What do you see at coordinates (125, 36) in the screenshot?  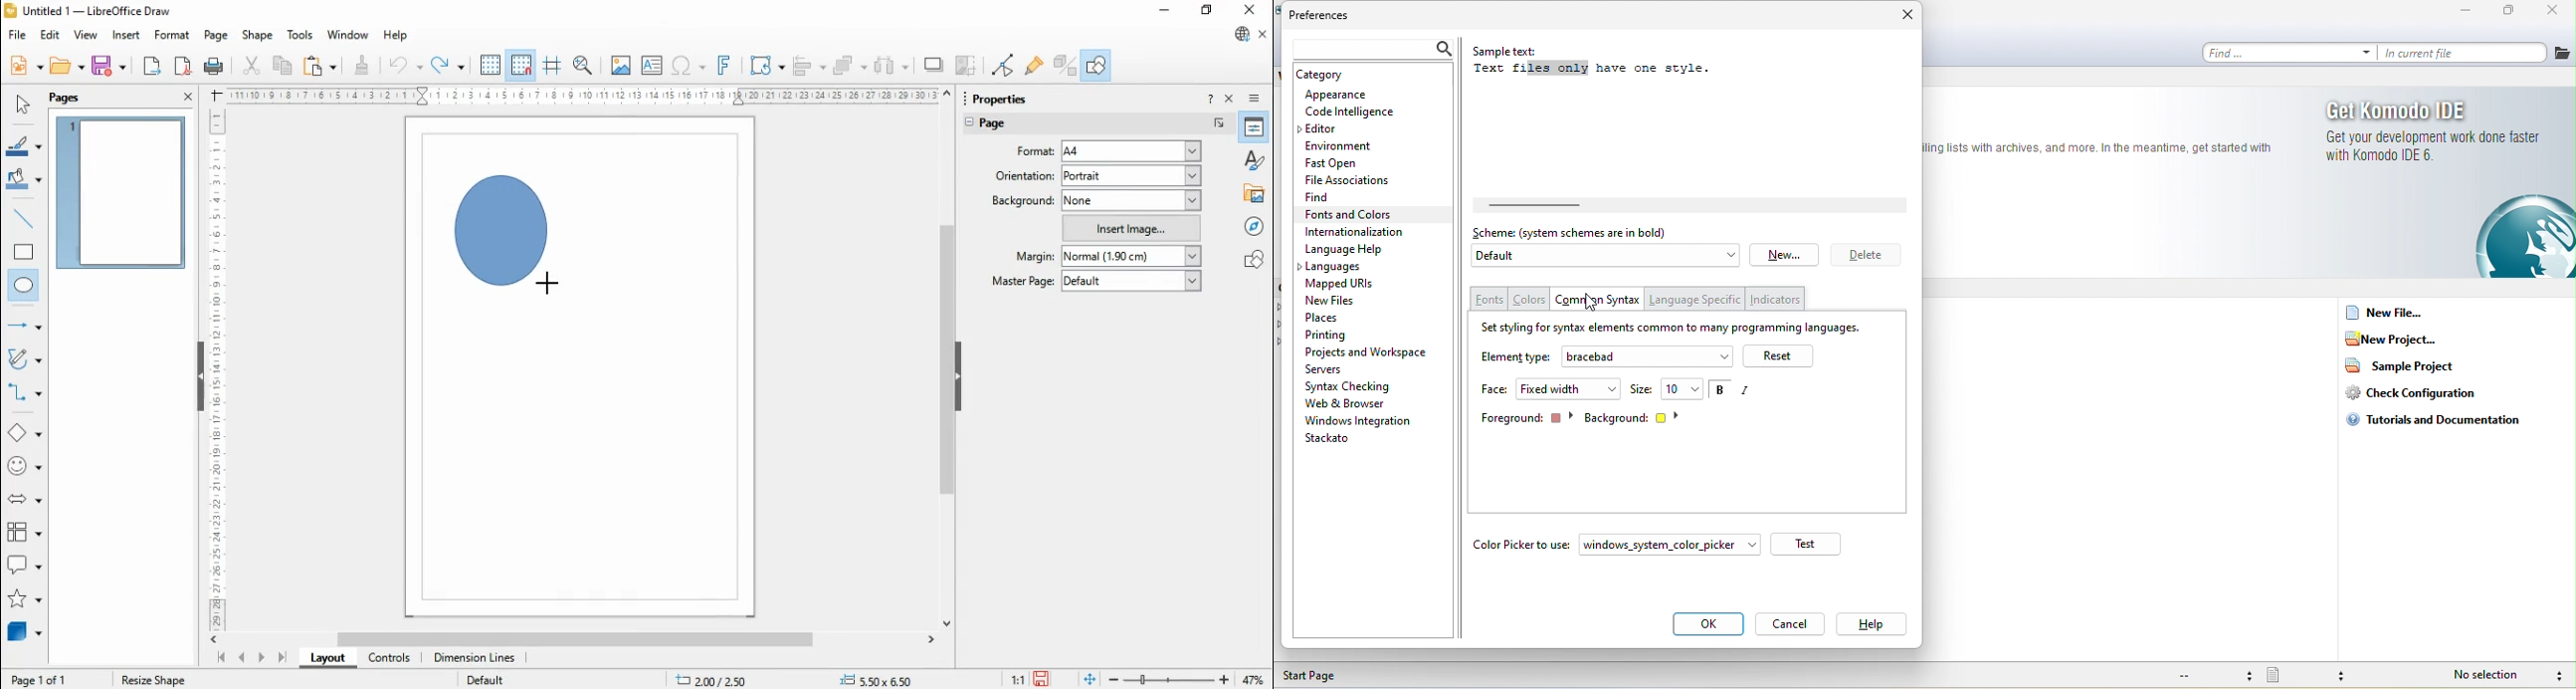 I see `insert` at bounding box center [125, 36].